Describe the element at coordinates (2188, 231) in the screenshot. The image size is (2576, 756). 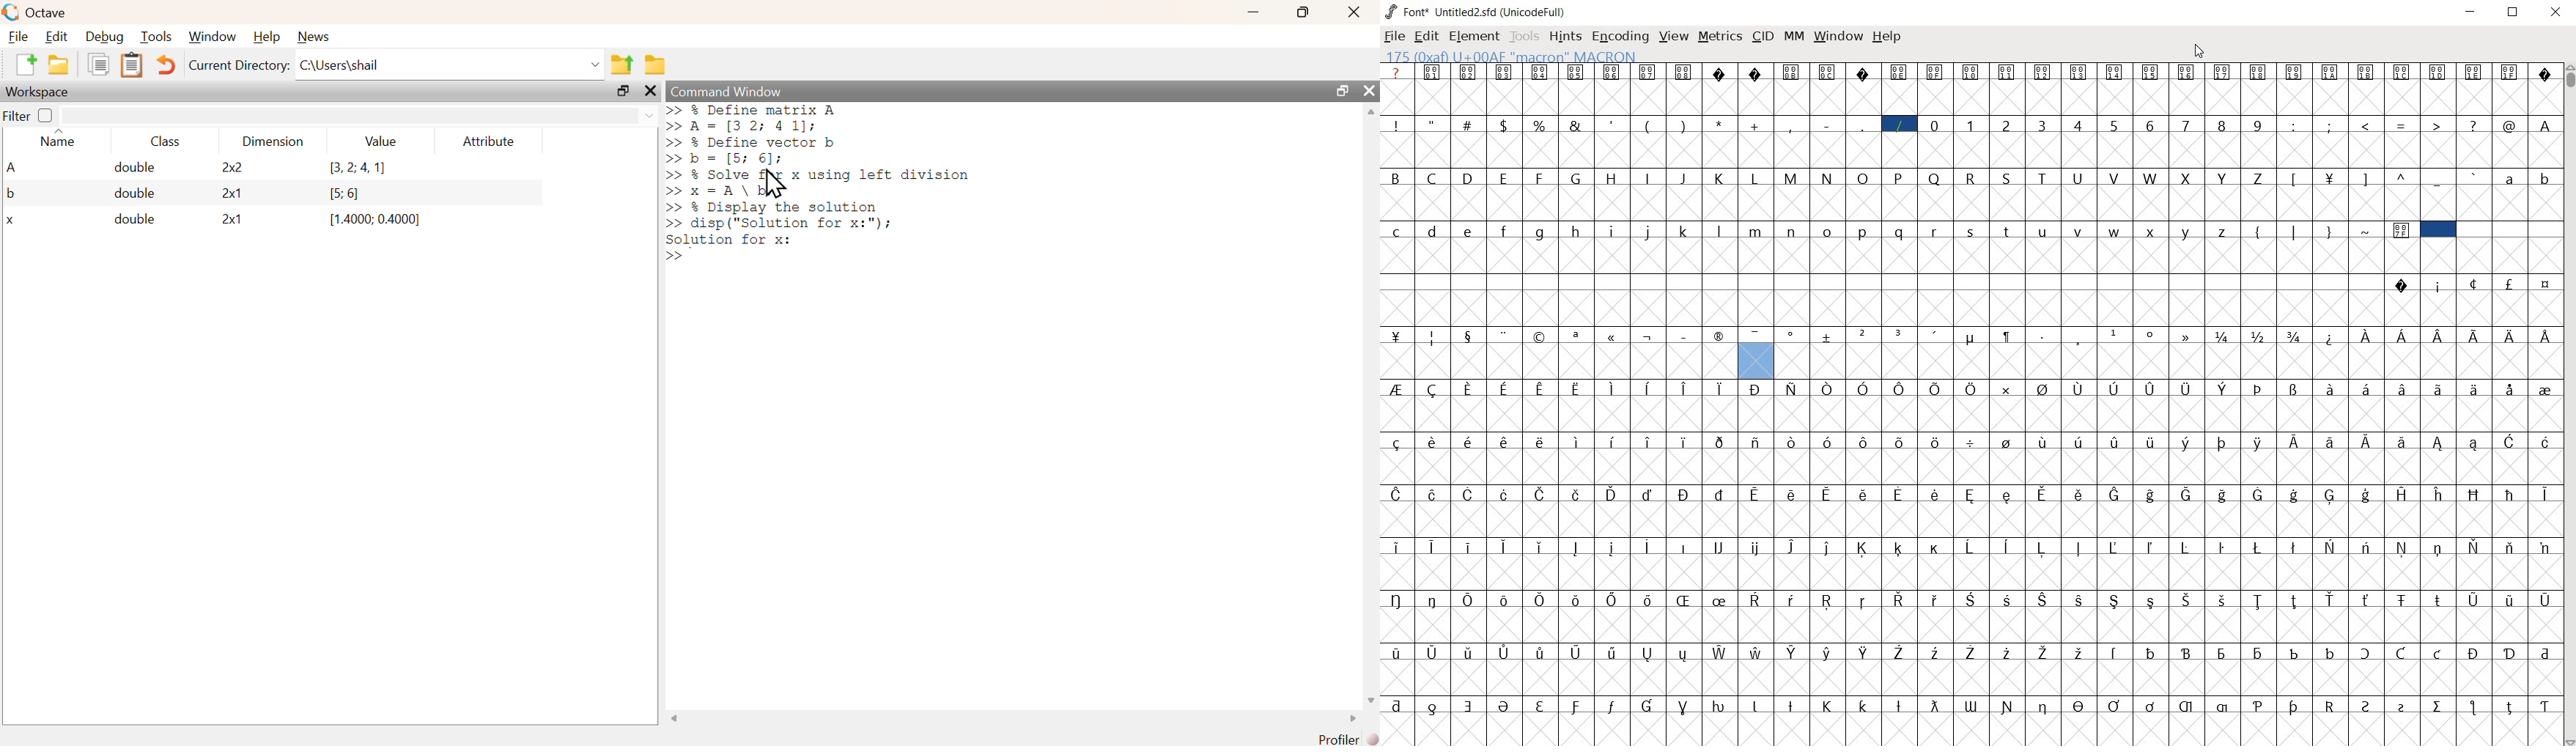
I see `y` at that location.